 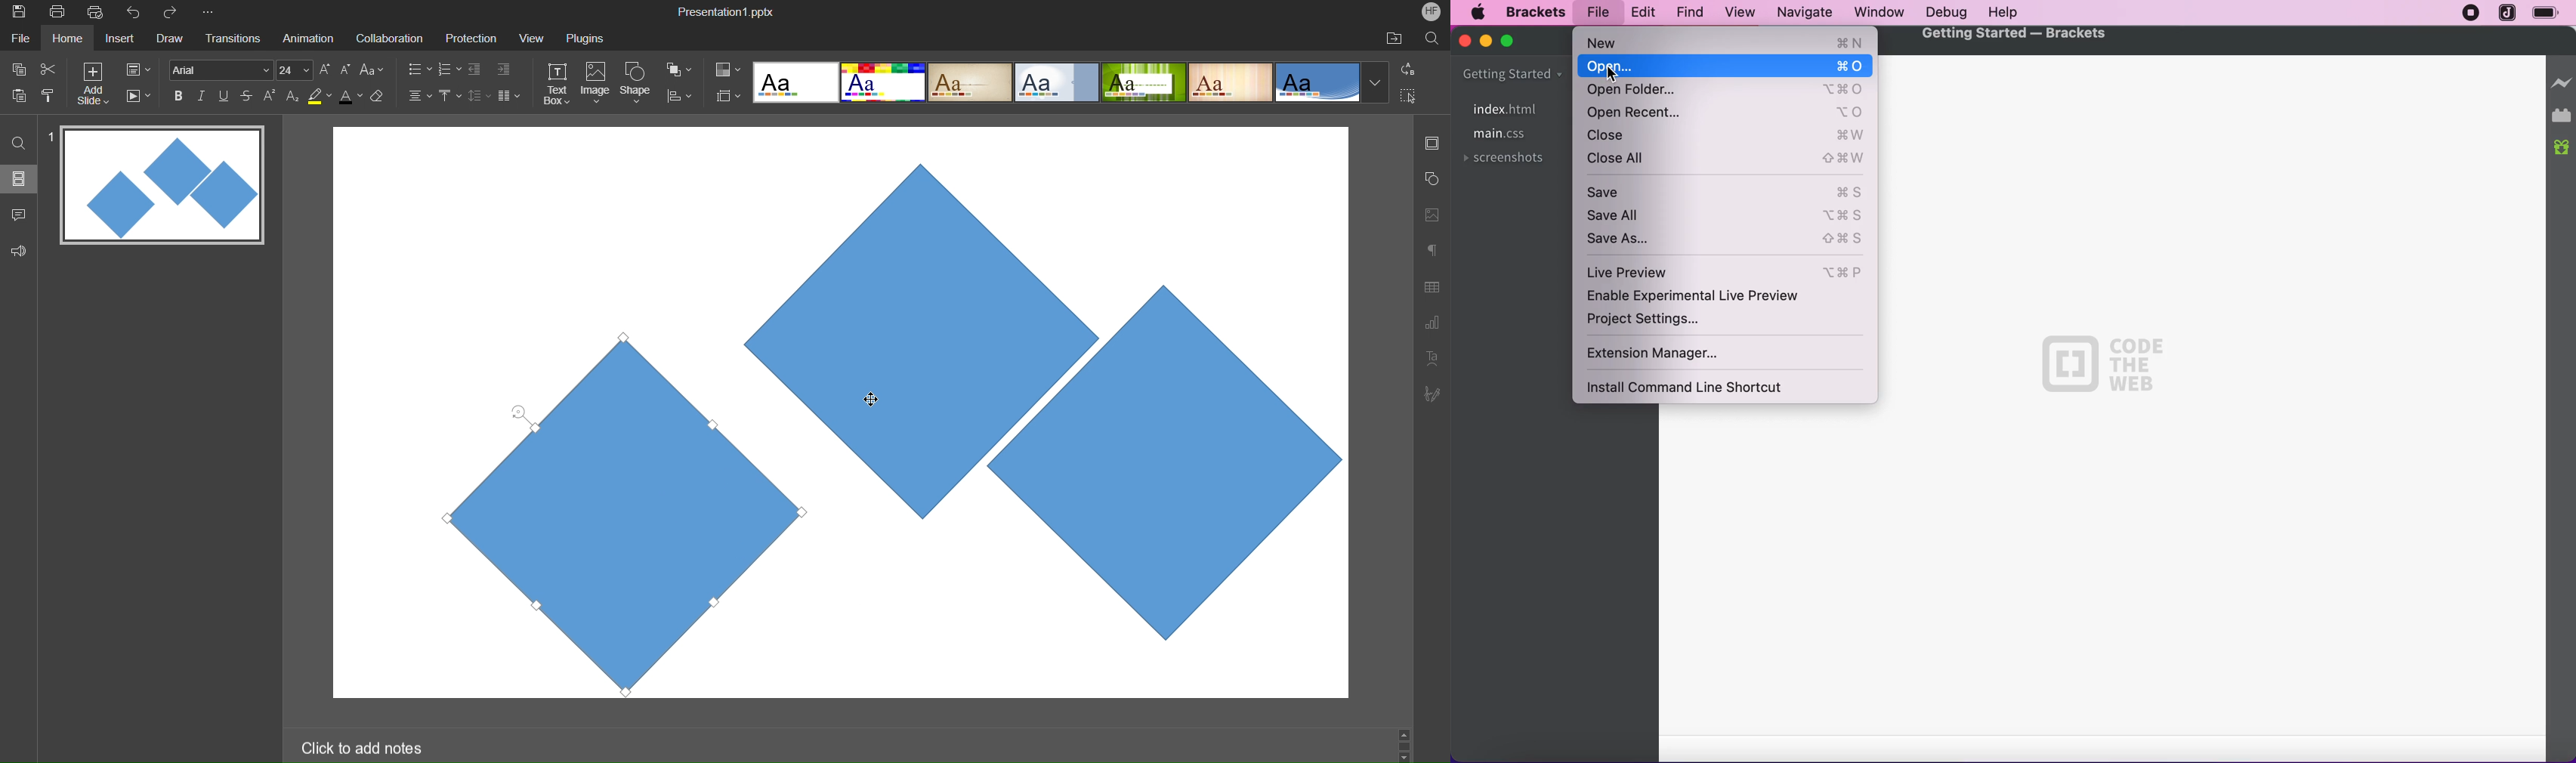 What do you see at coordinates (67, 39) in the screenshot?
I see `Home` at bounding box center [67, 39].